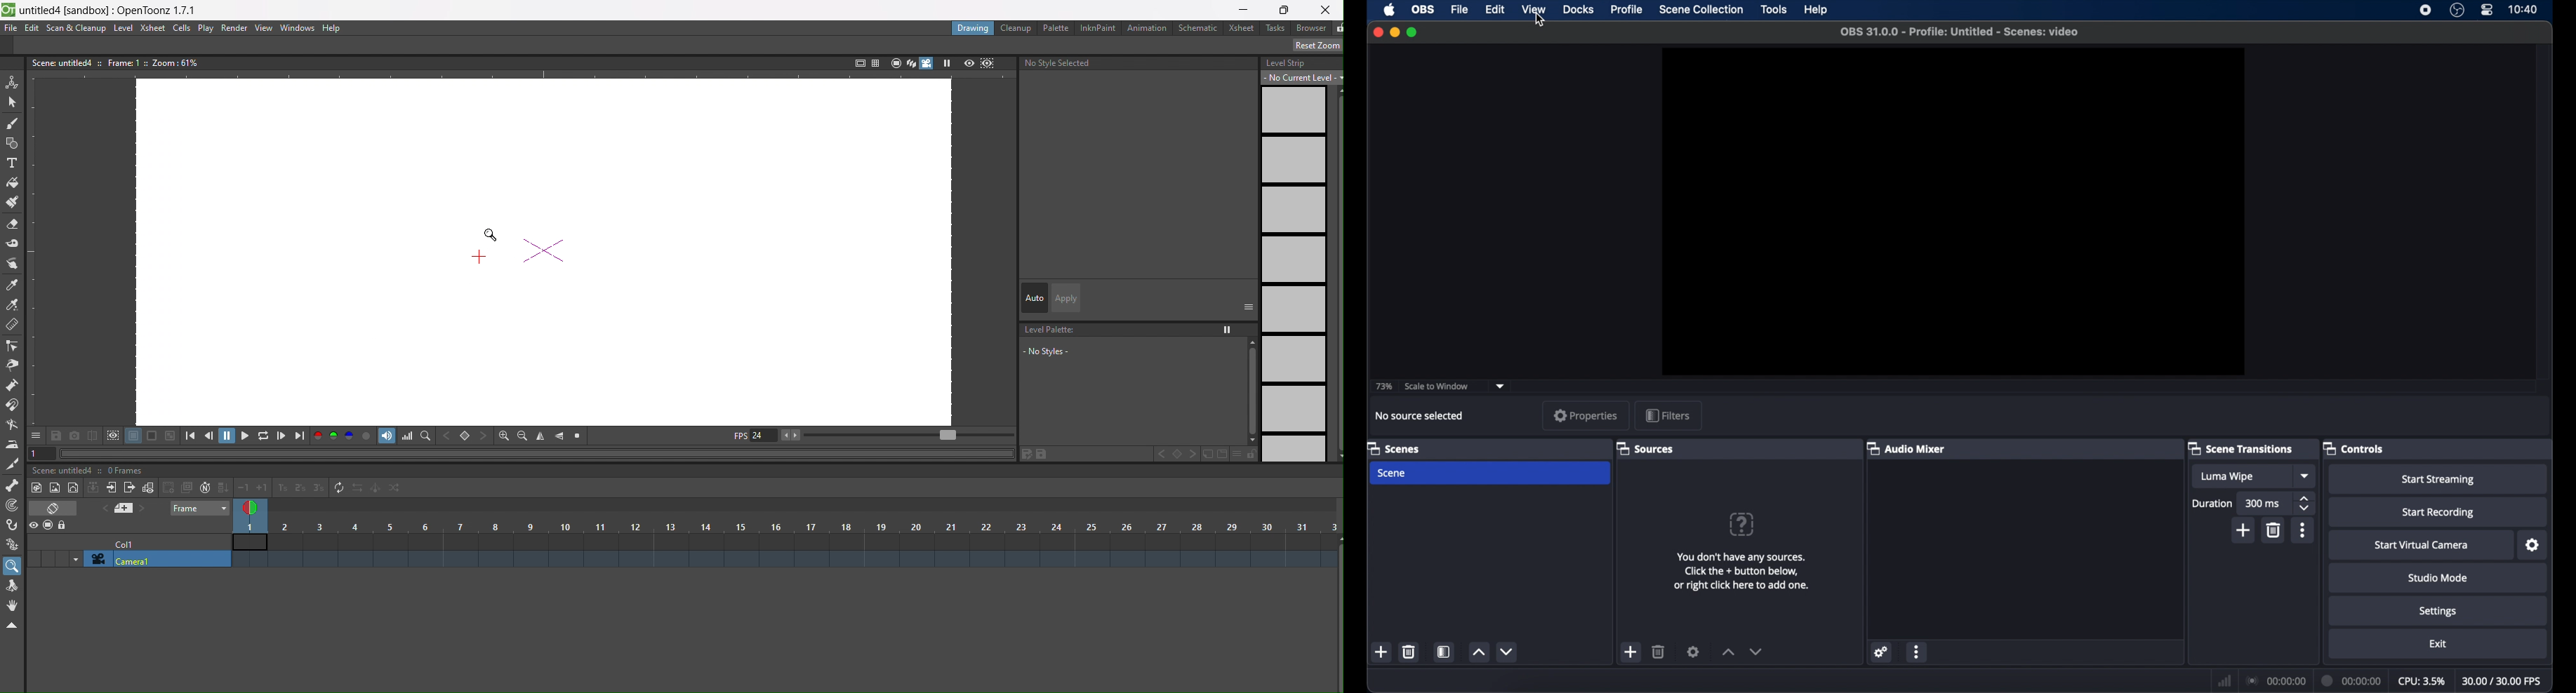 This screenshot has width=2576, height=700. What do you see at coordinates (13, 585) in the screenshot?
I see `` at bounding box center [13, 585].